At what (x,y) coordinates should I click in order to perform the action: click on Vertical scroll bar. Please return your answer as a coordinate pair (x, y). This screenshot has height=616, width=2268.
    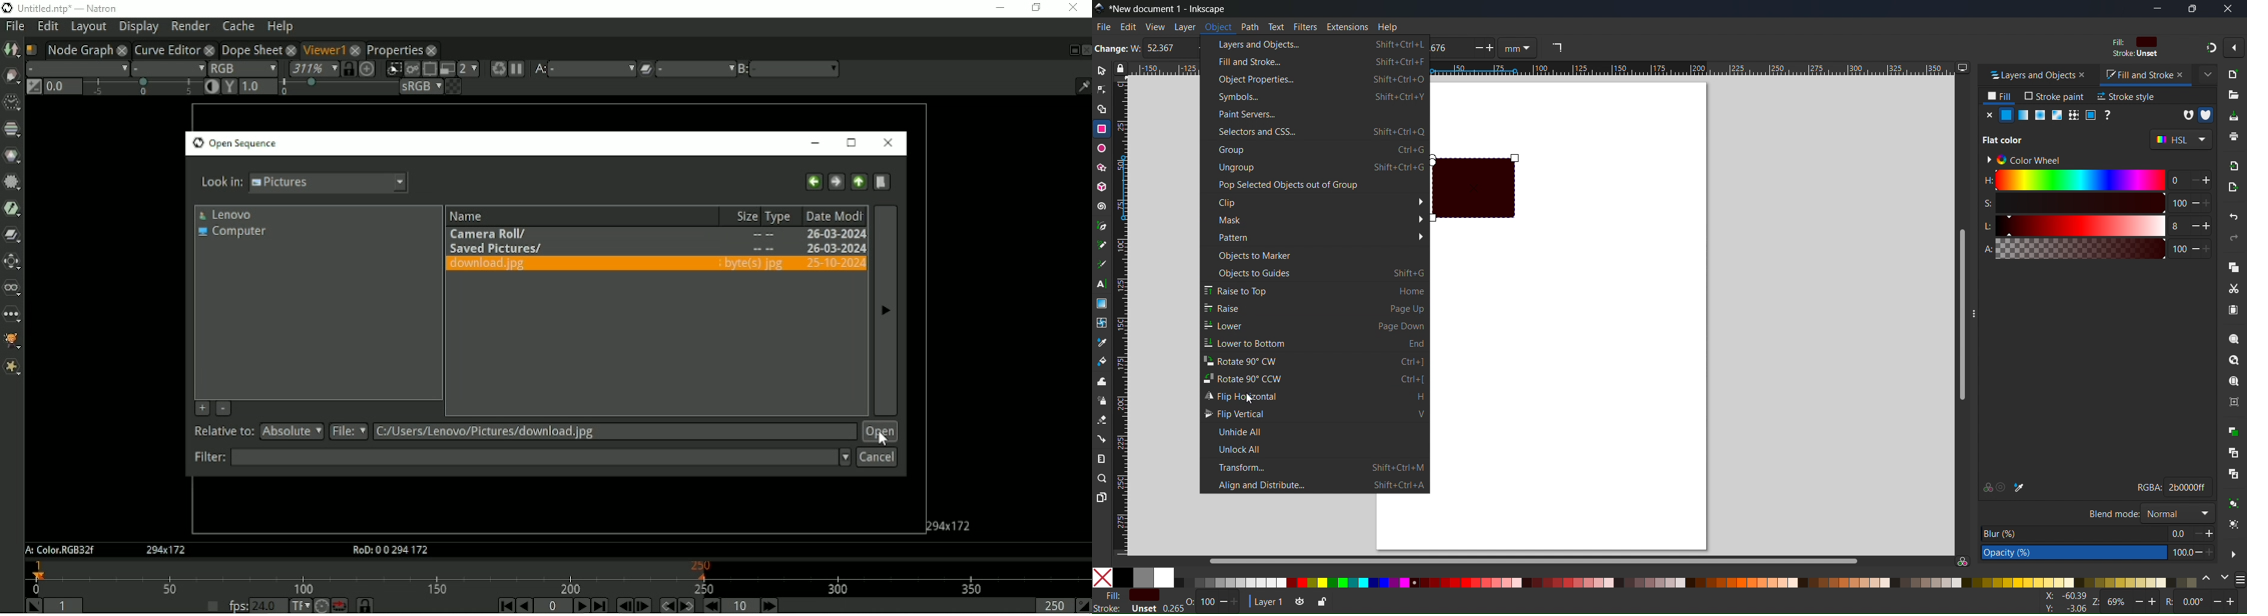
    Looking at the image, I should click on (1959, 315).